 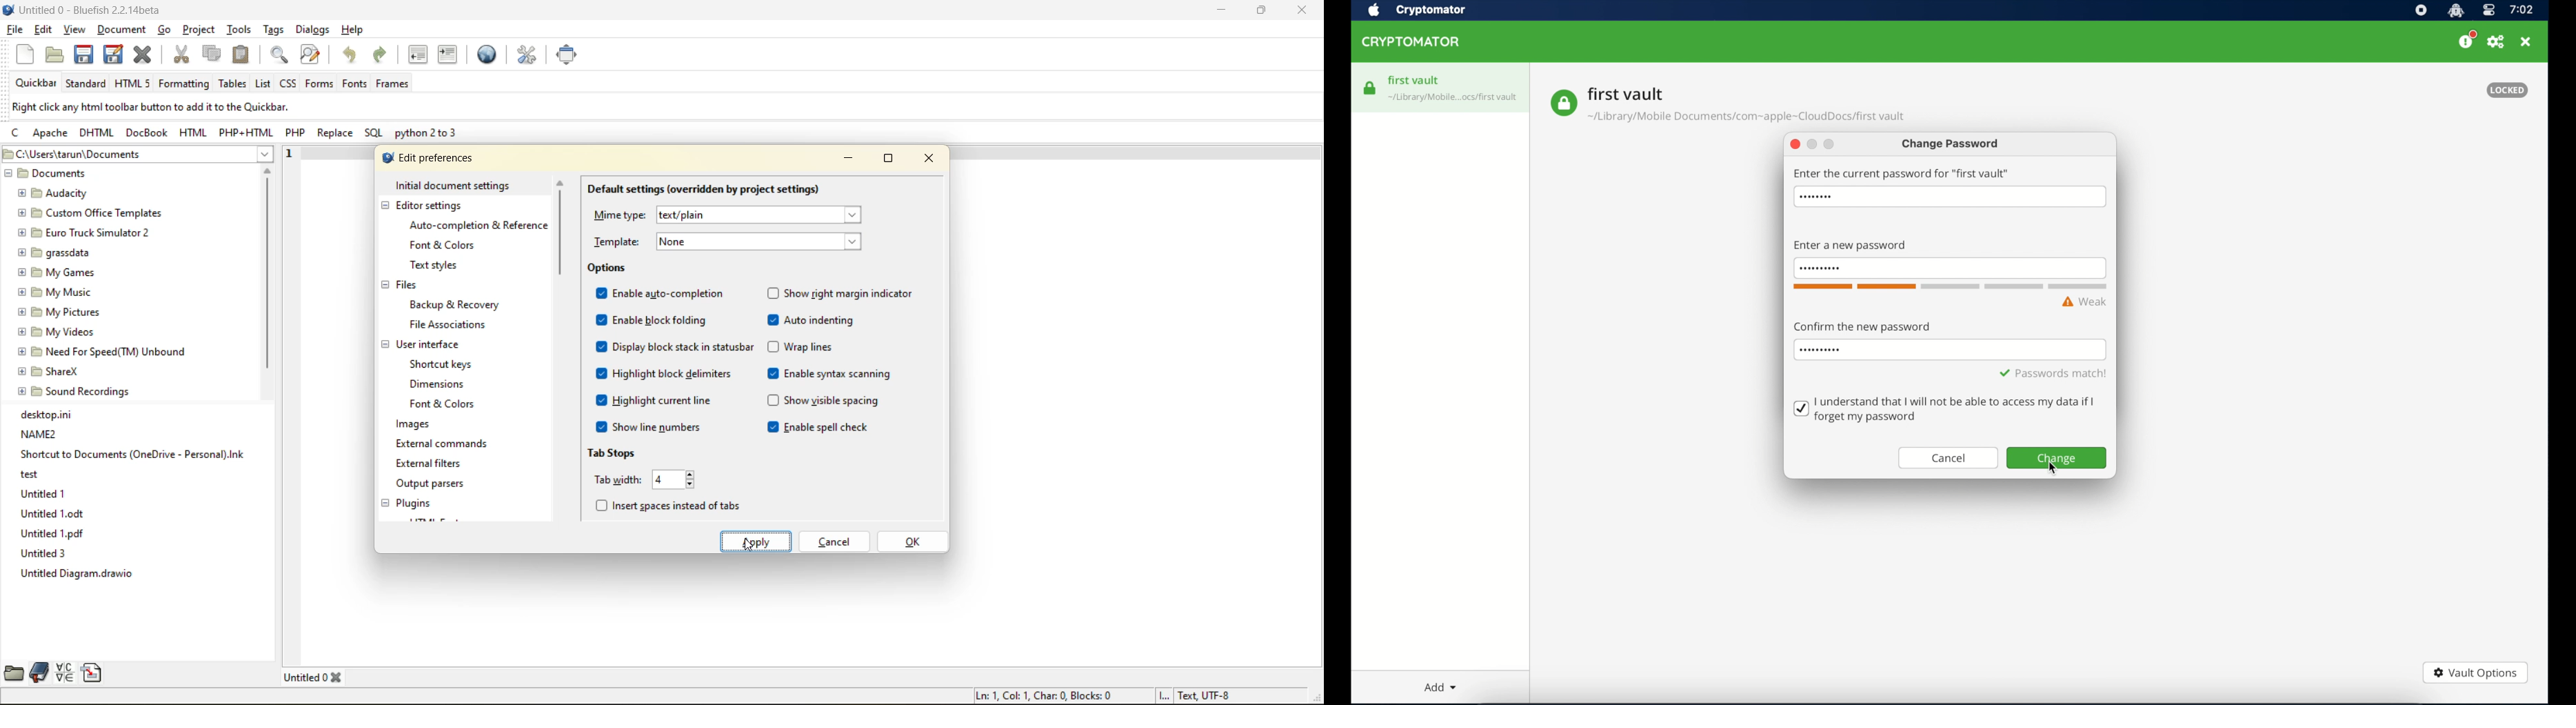 I want to click on enable spell check, so click(x=824, y=428).